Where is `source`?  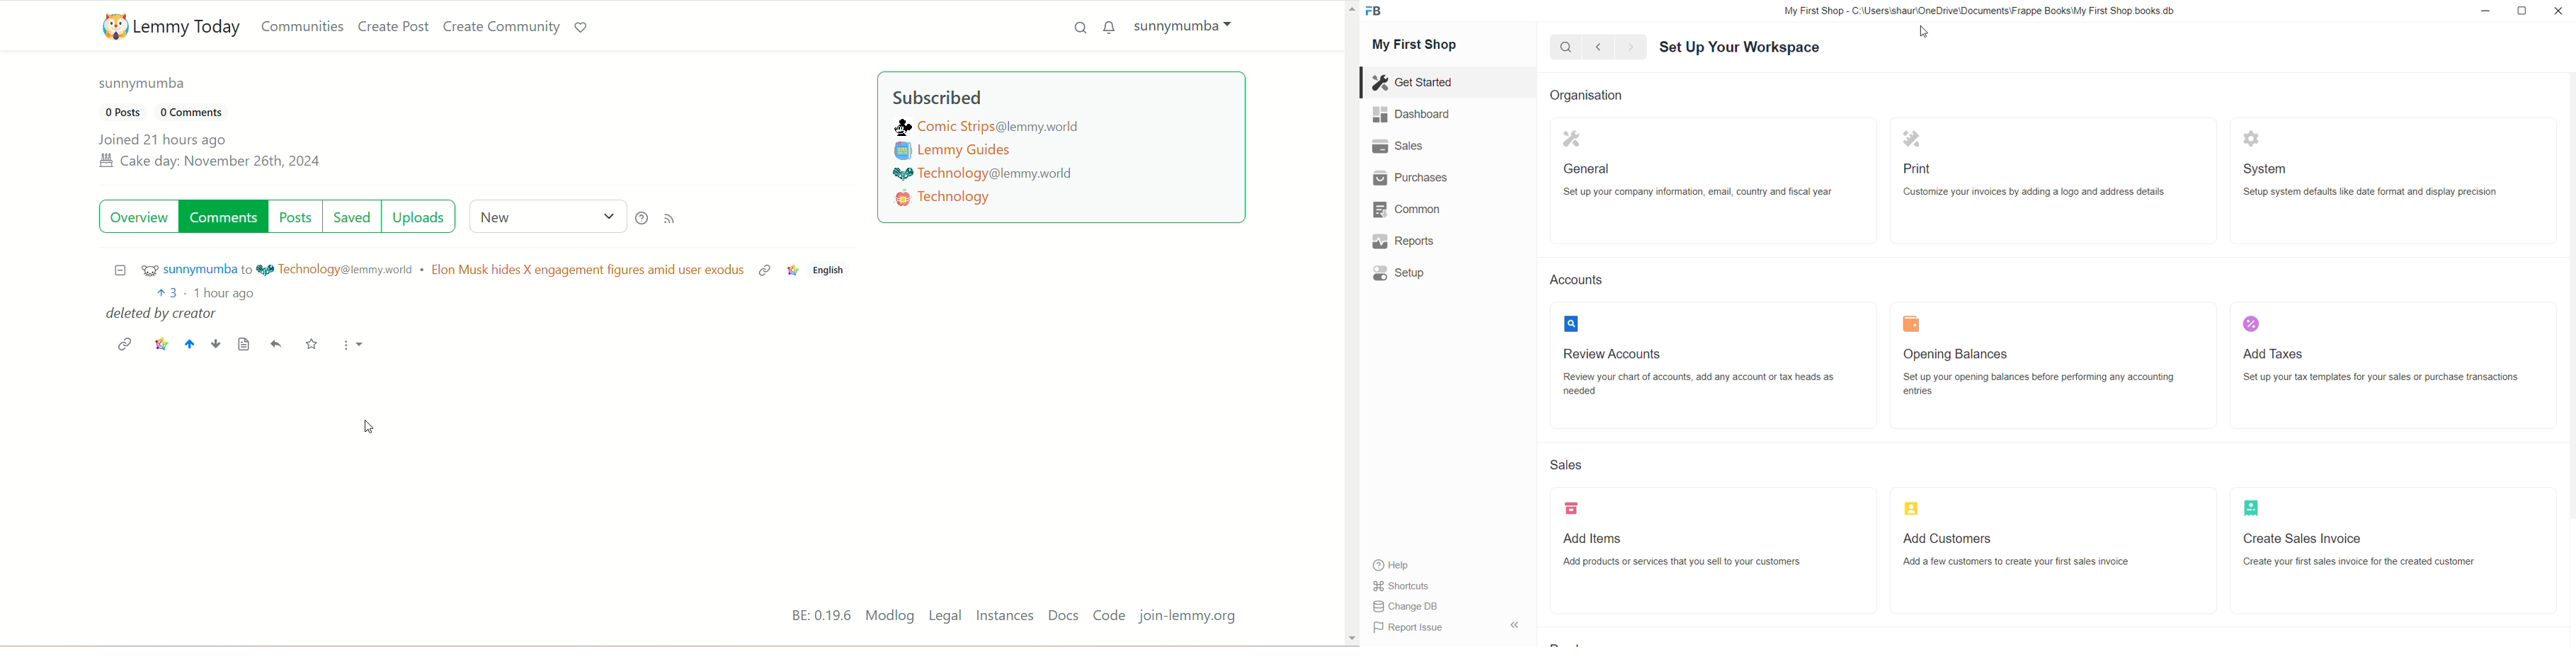 source is located at coordinates (244, 344).